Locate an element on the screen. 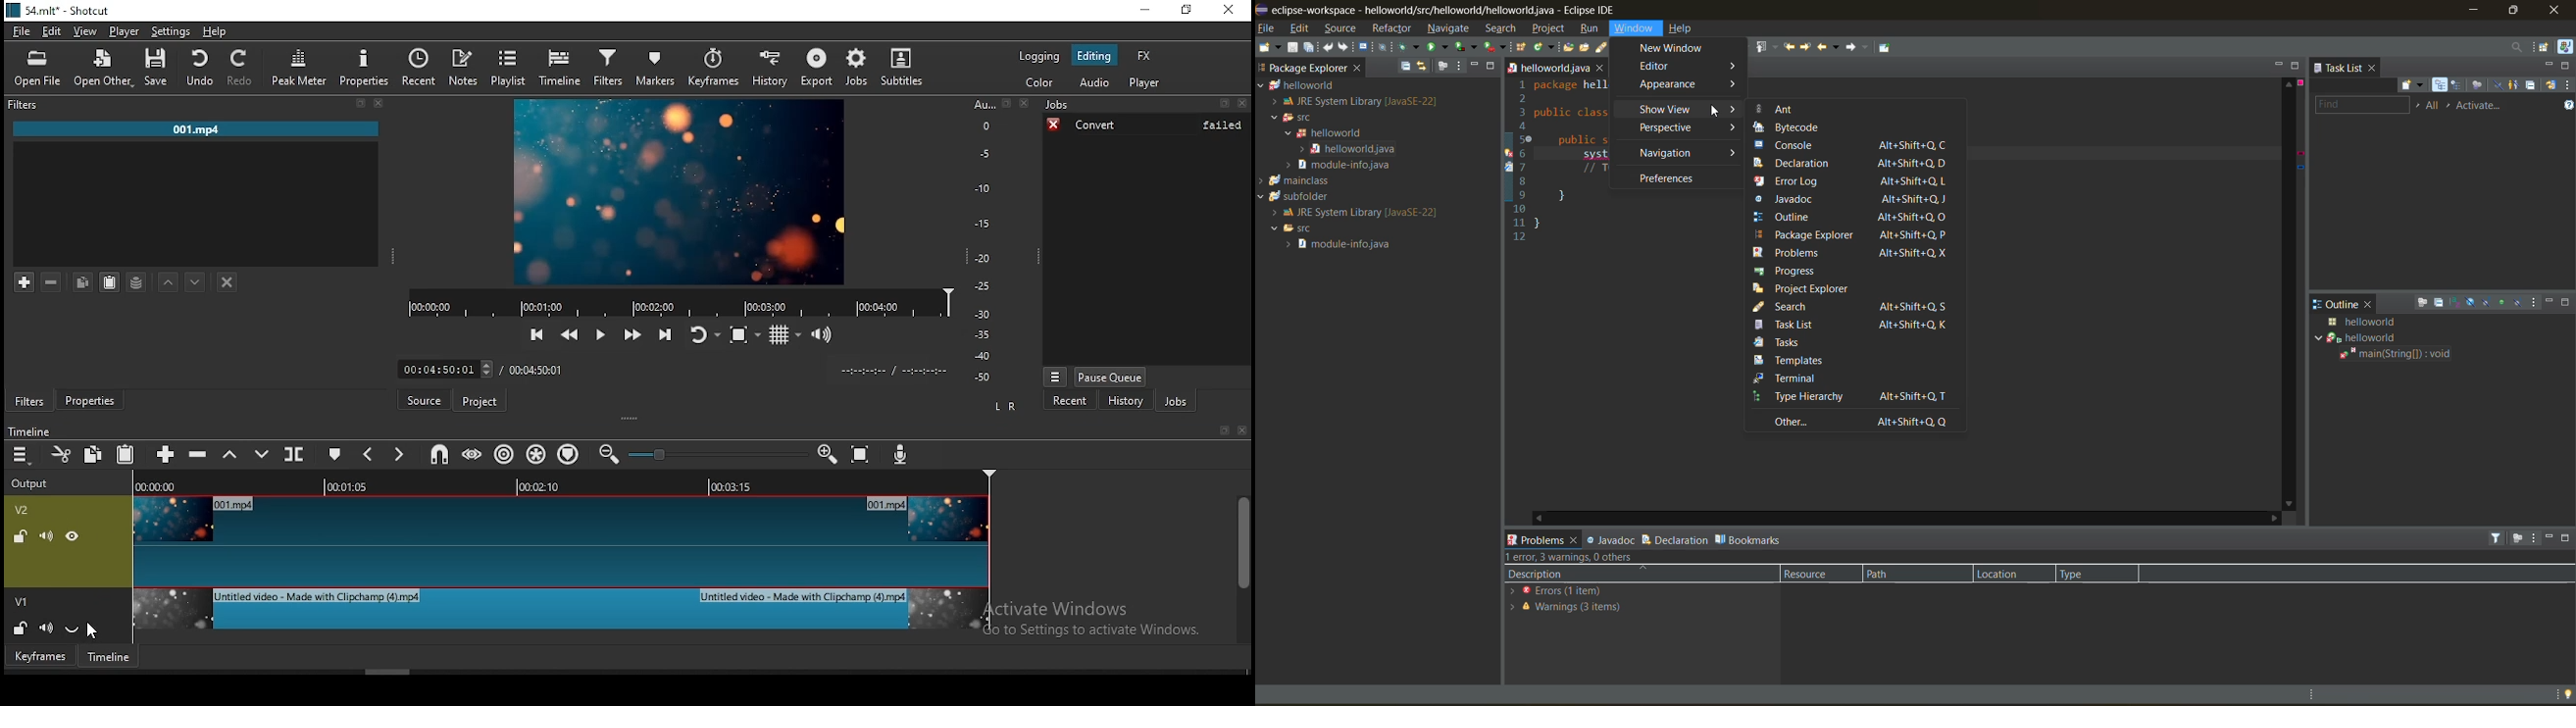  scroll bar is located at coordinates (1243, 569).